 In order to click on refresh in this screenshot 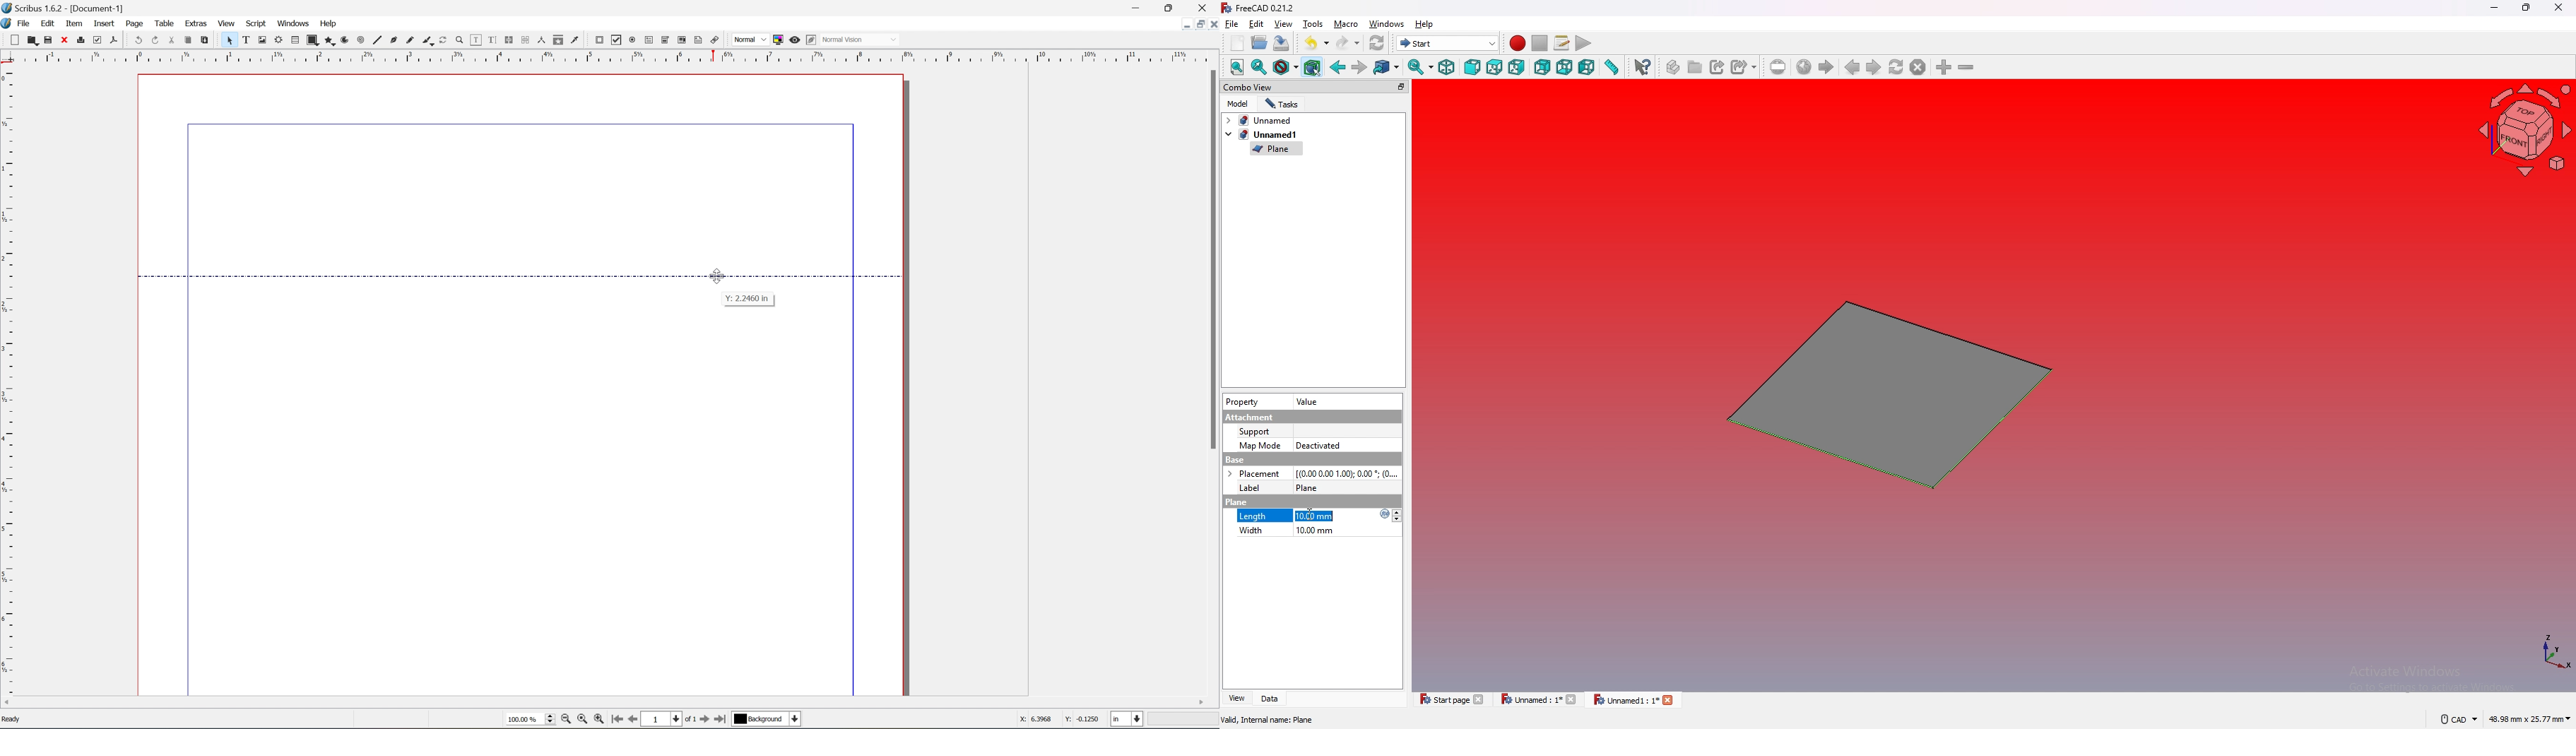, I will do `click(1378, 44)`.